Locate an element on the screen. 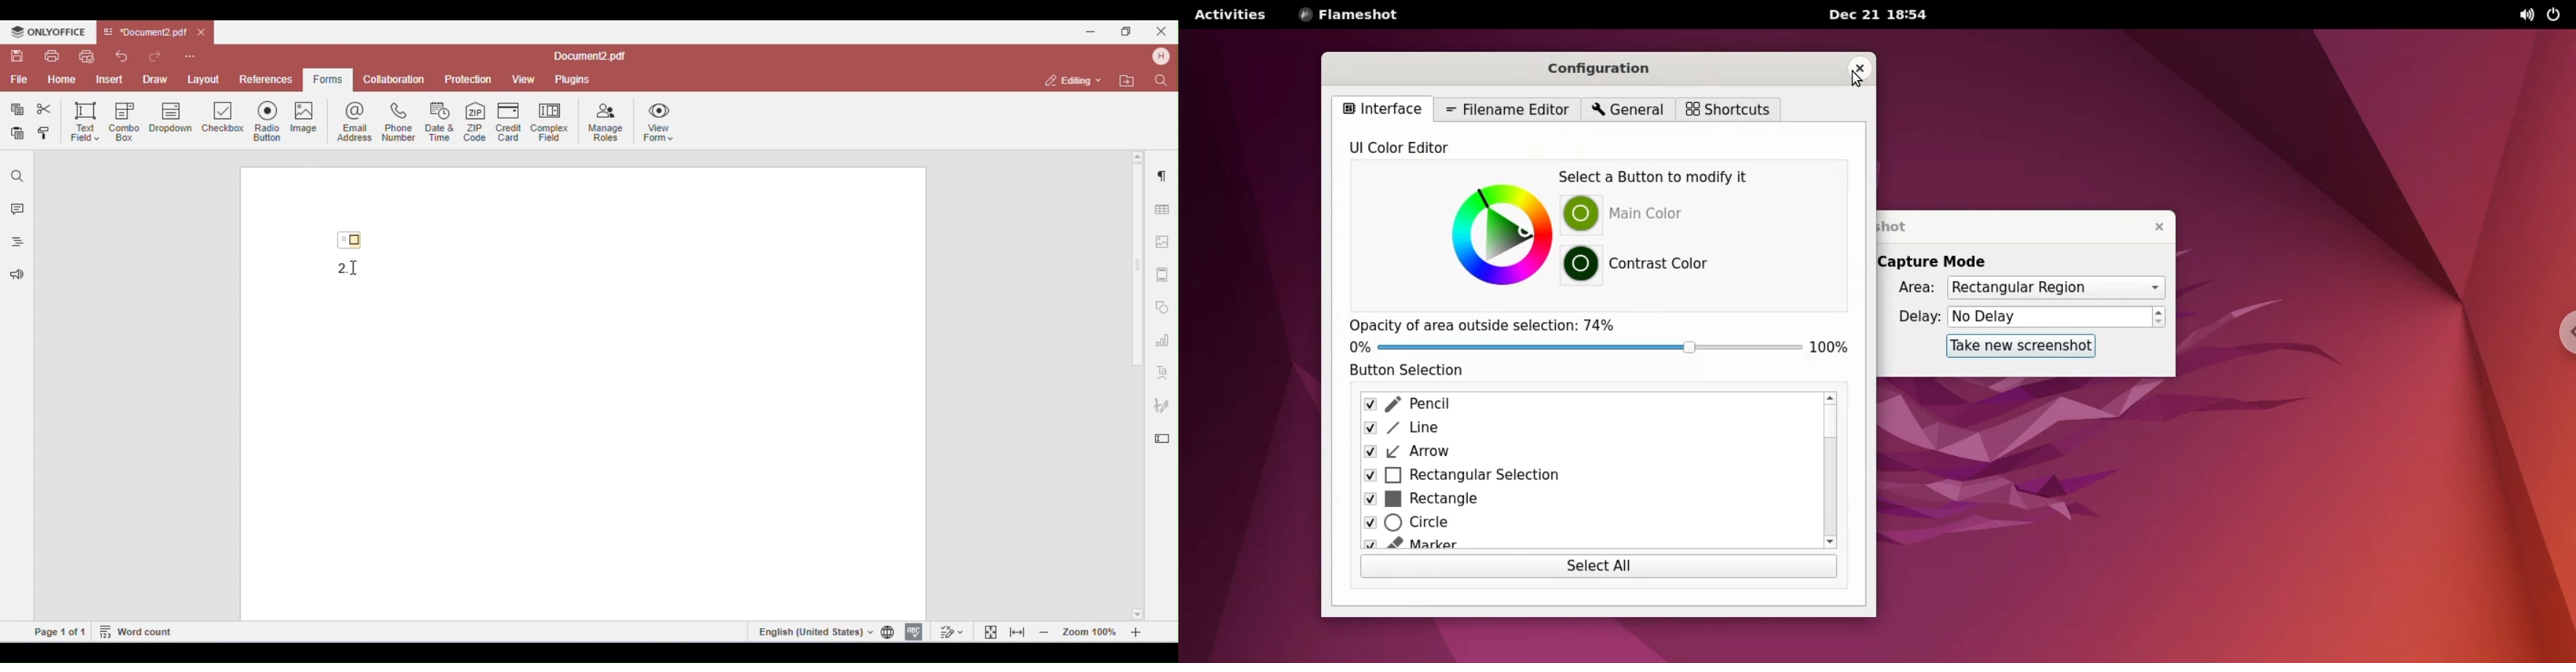  opacity slider is located at coordinates (1586, 349).